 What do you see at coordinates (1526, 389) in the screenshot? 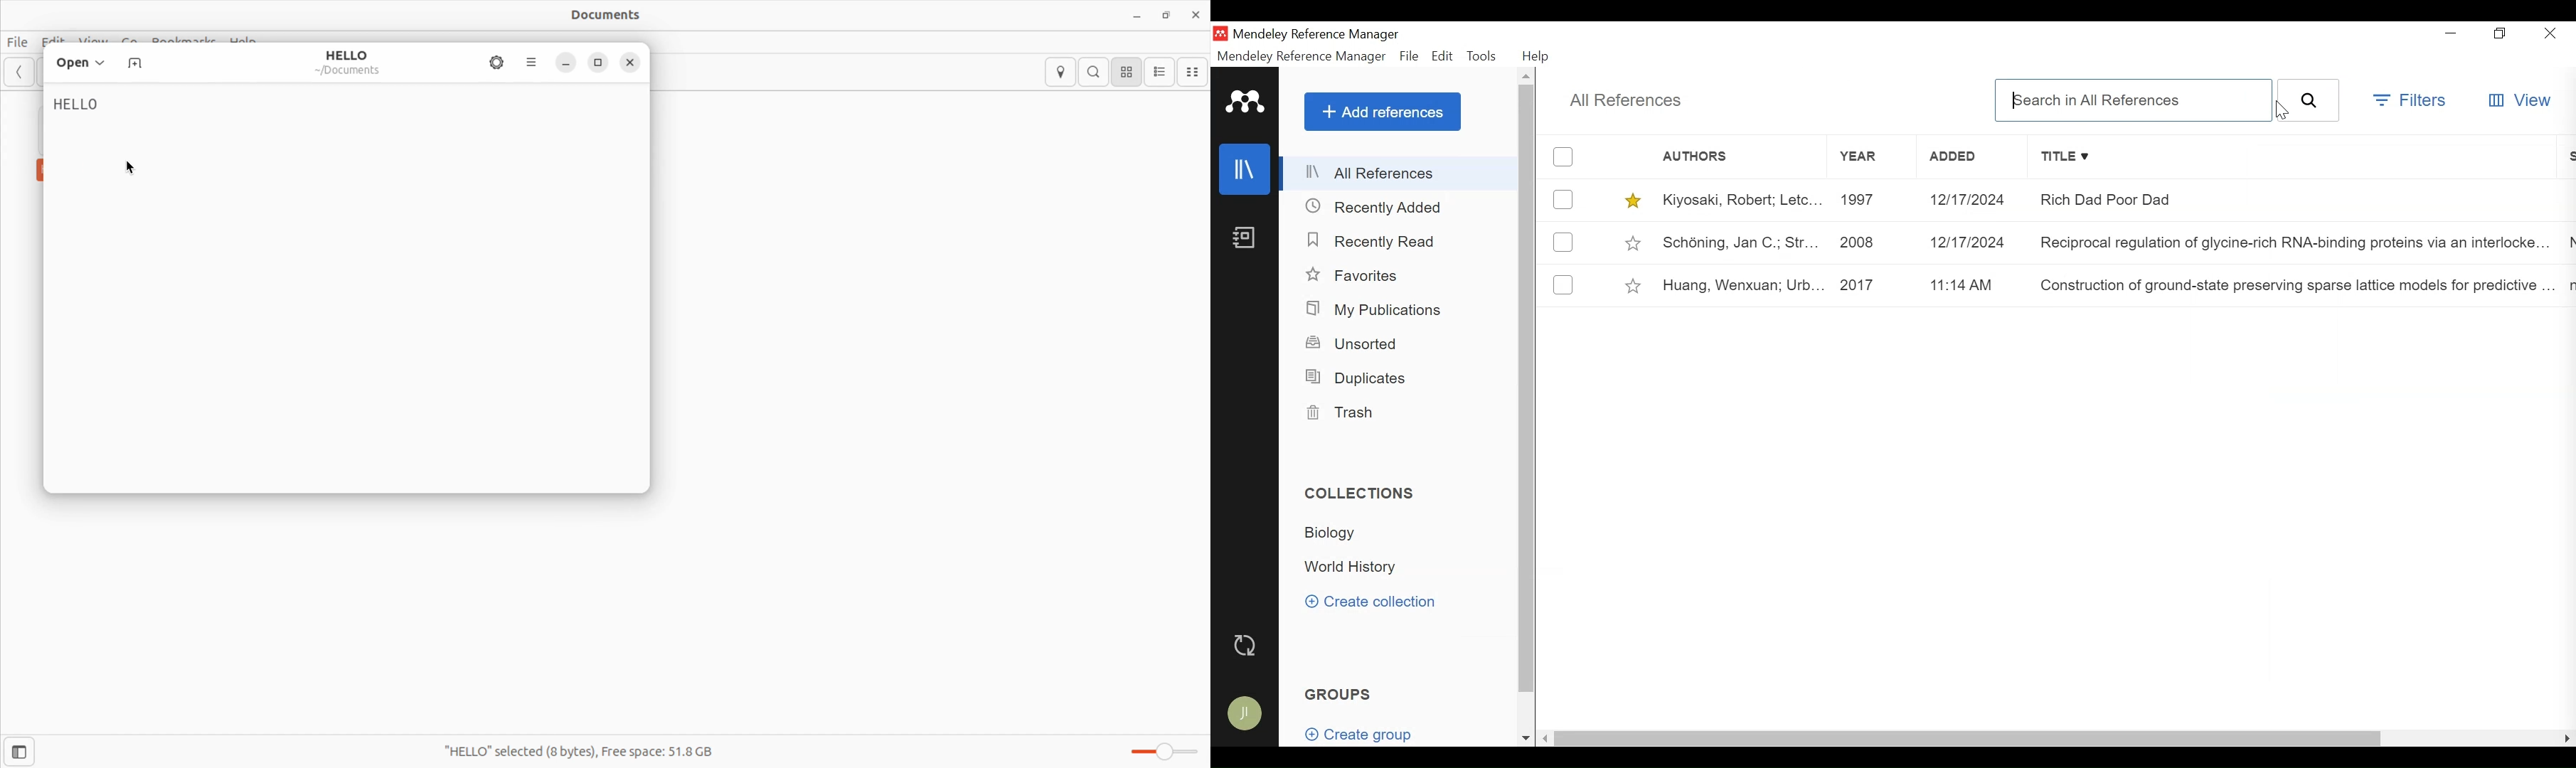
I see `Vertical Scroll bar` at bounding box center [1526, 389].